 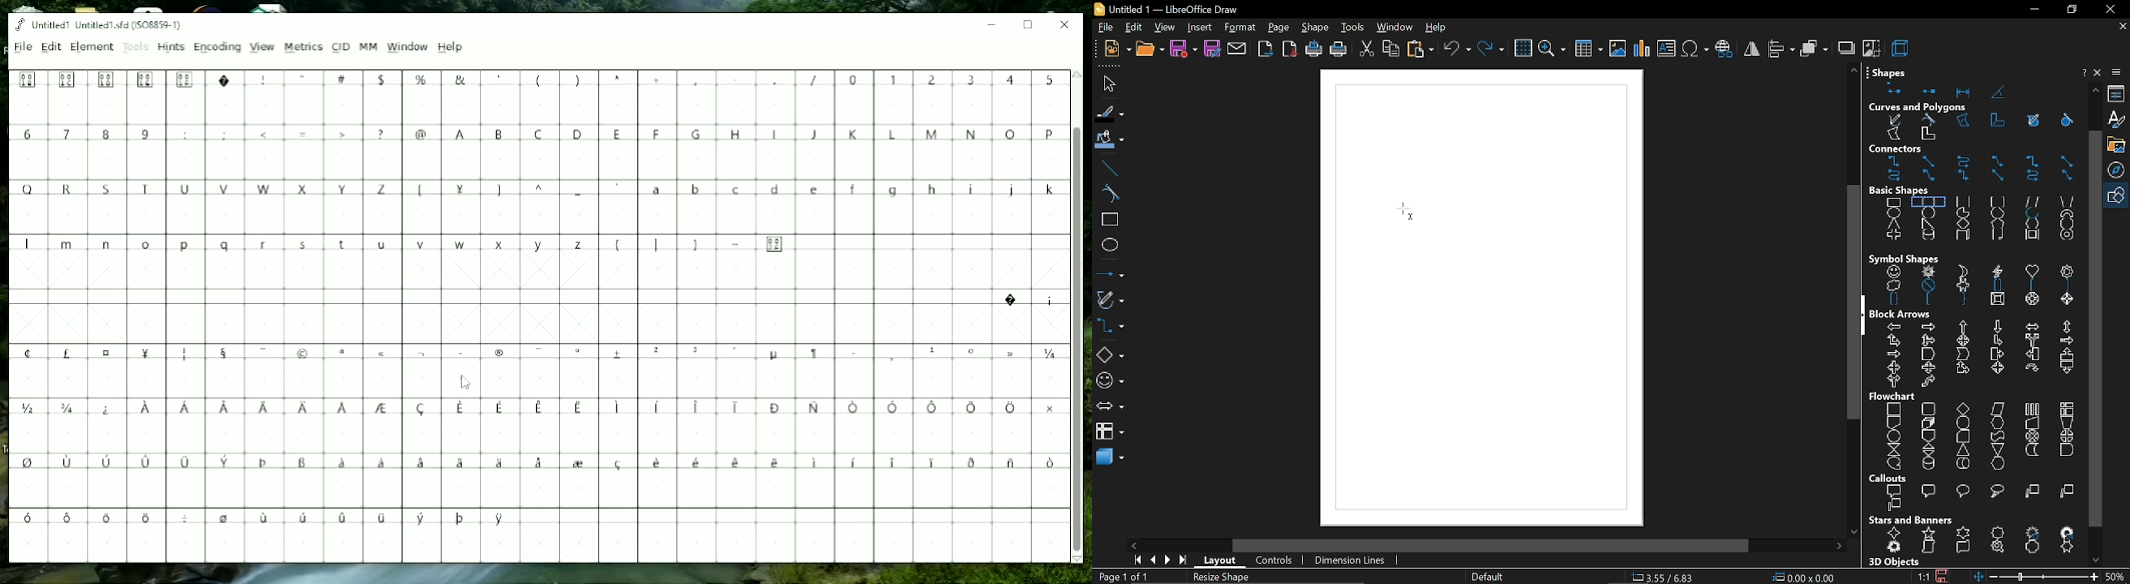 What do you see at coordinates (1895, 397) in the screenshot?
I see `flow chart` at bounding box center [1895, 397].